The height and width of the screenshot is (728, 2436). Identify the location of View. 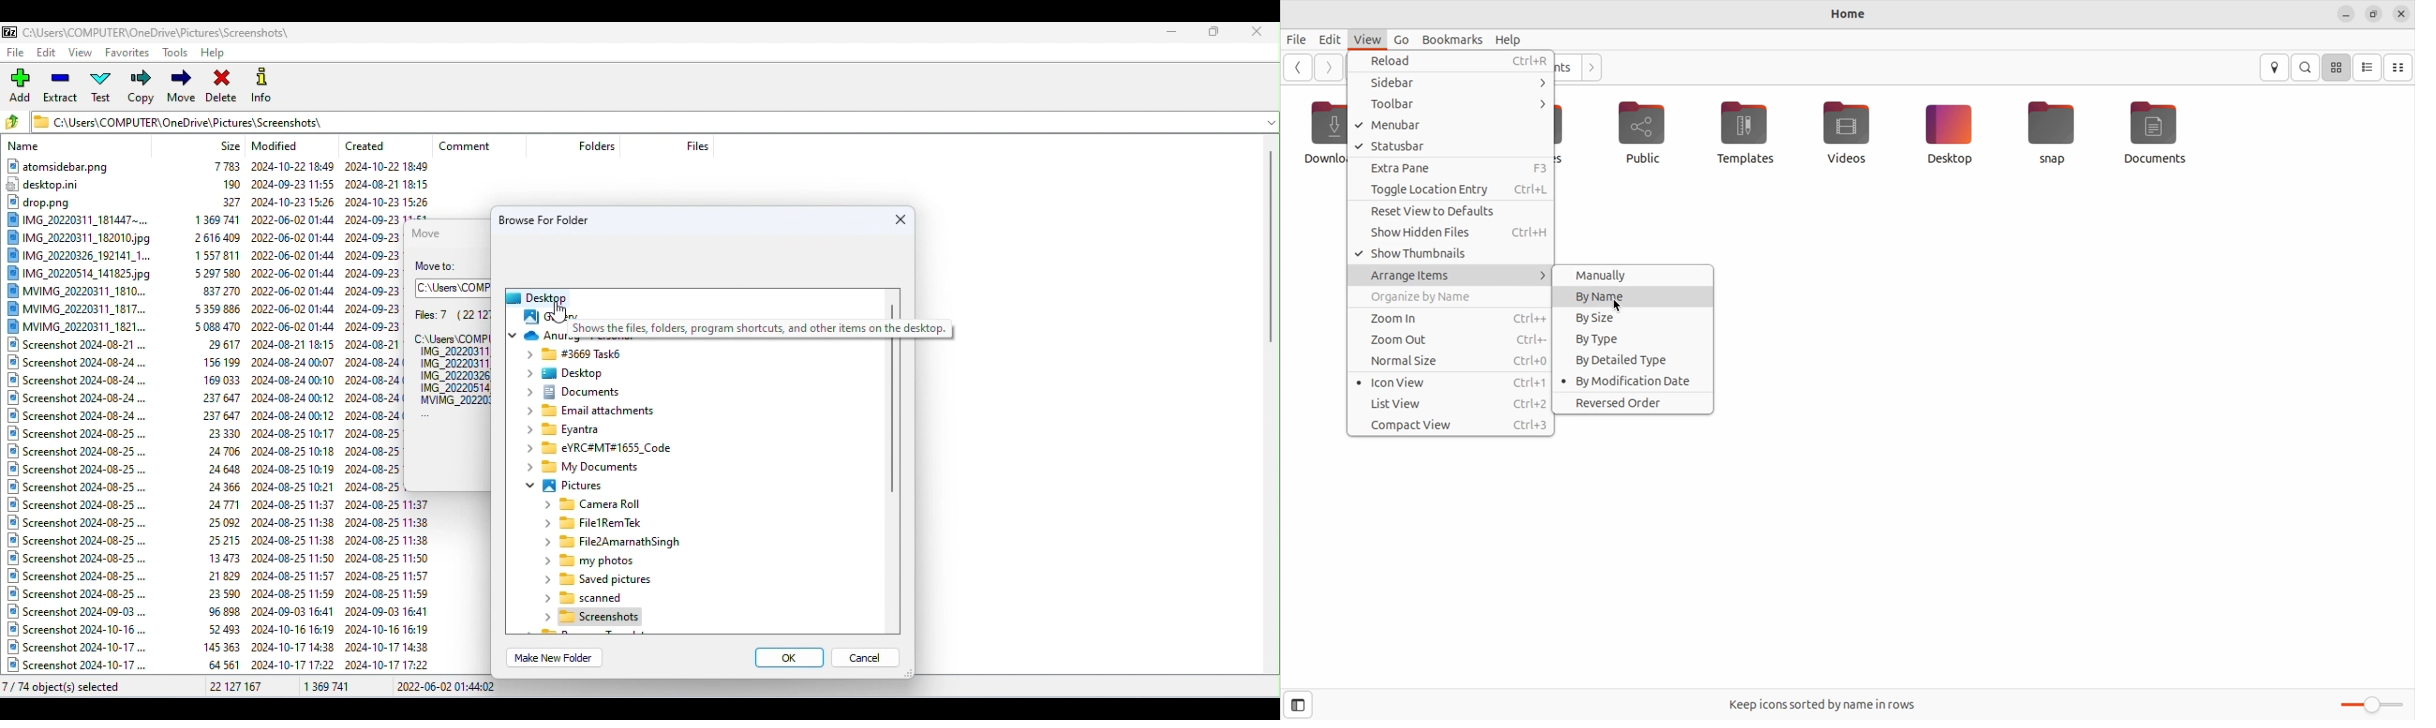
(83, 54).